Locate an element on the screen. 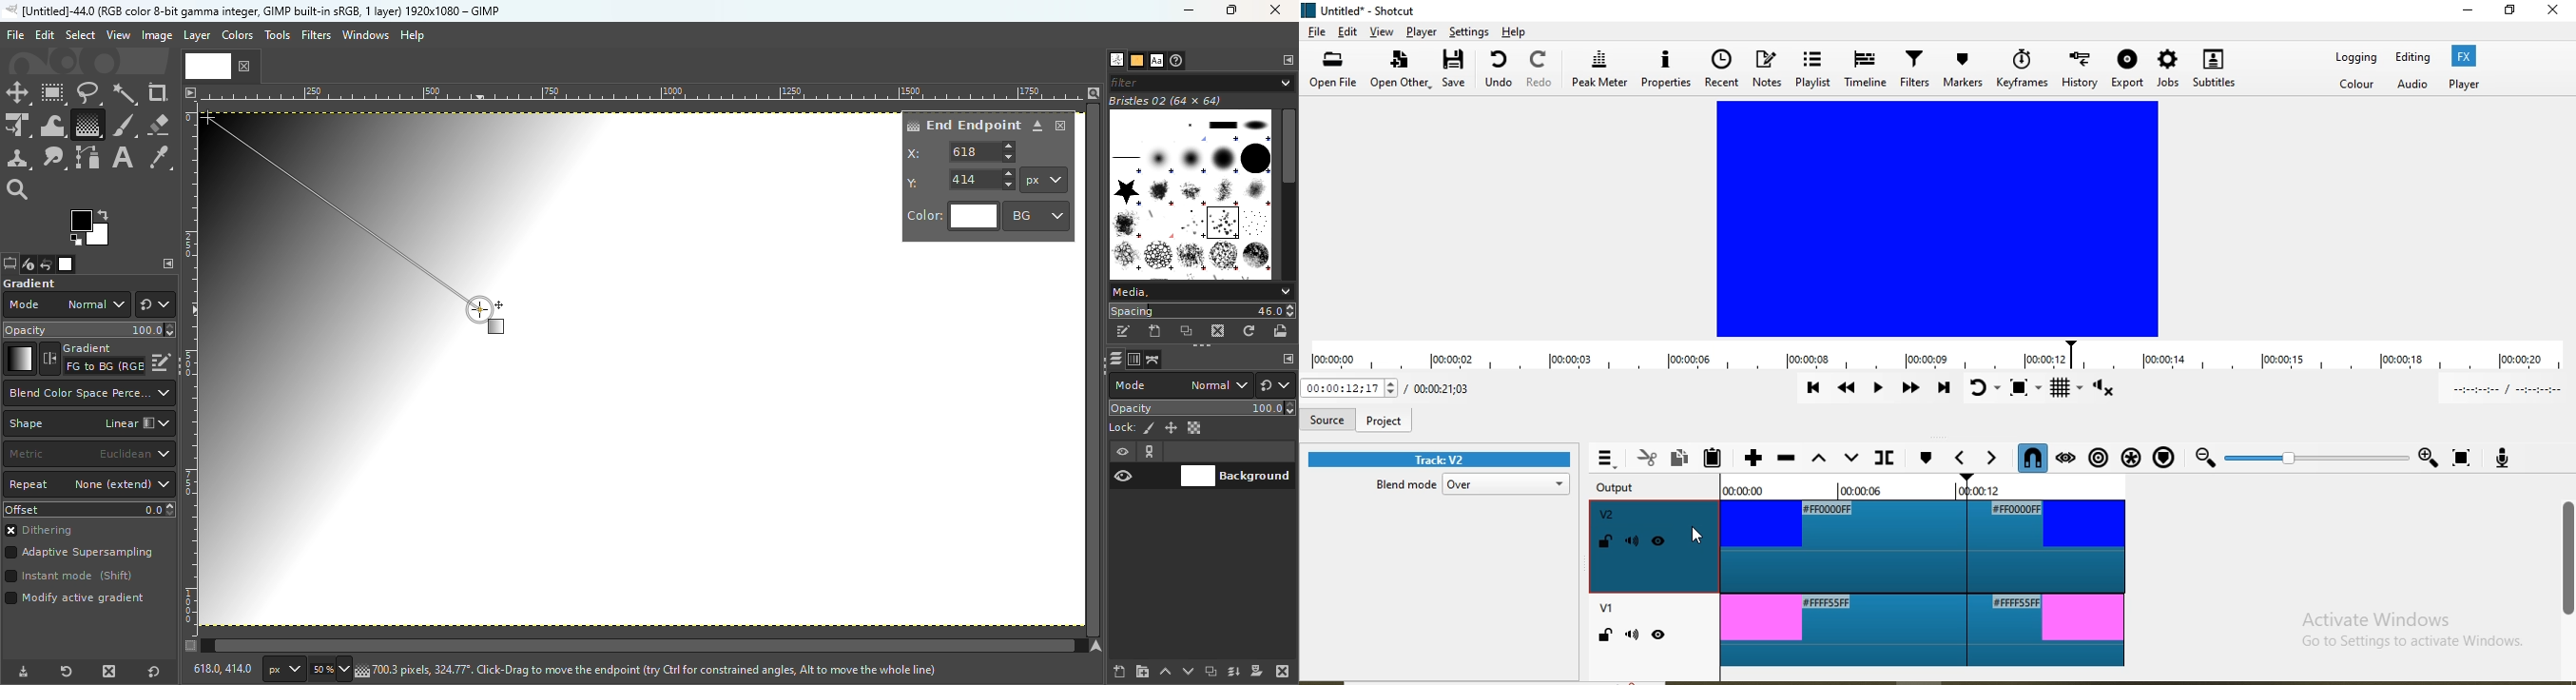 The height and width of the screenshot is (700, 2576). Jobs is located at coordinates (2168, 71).